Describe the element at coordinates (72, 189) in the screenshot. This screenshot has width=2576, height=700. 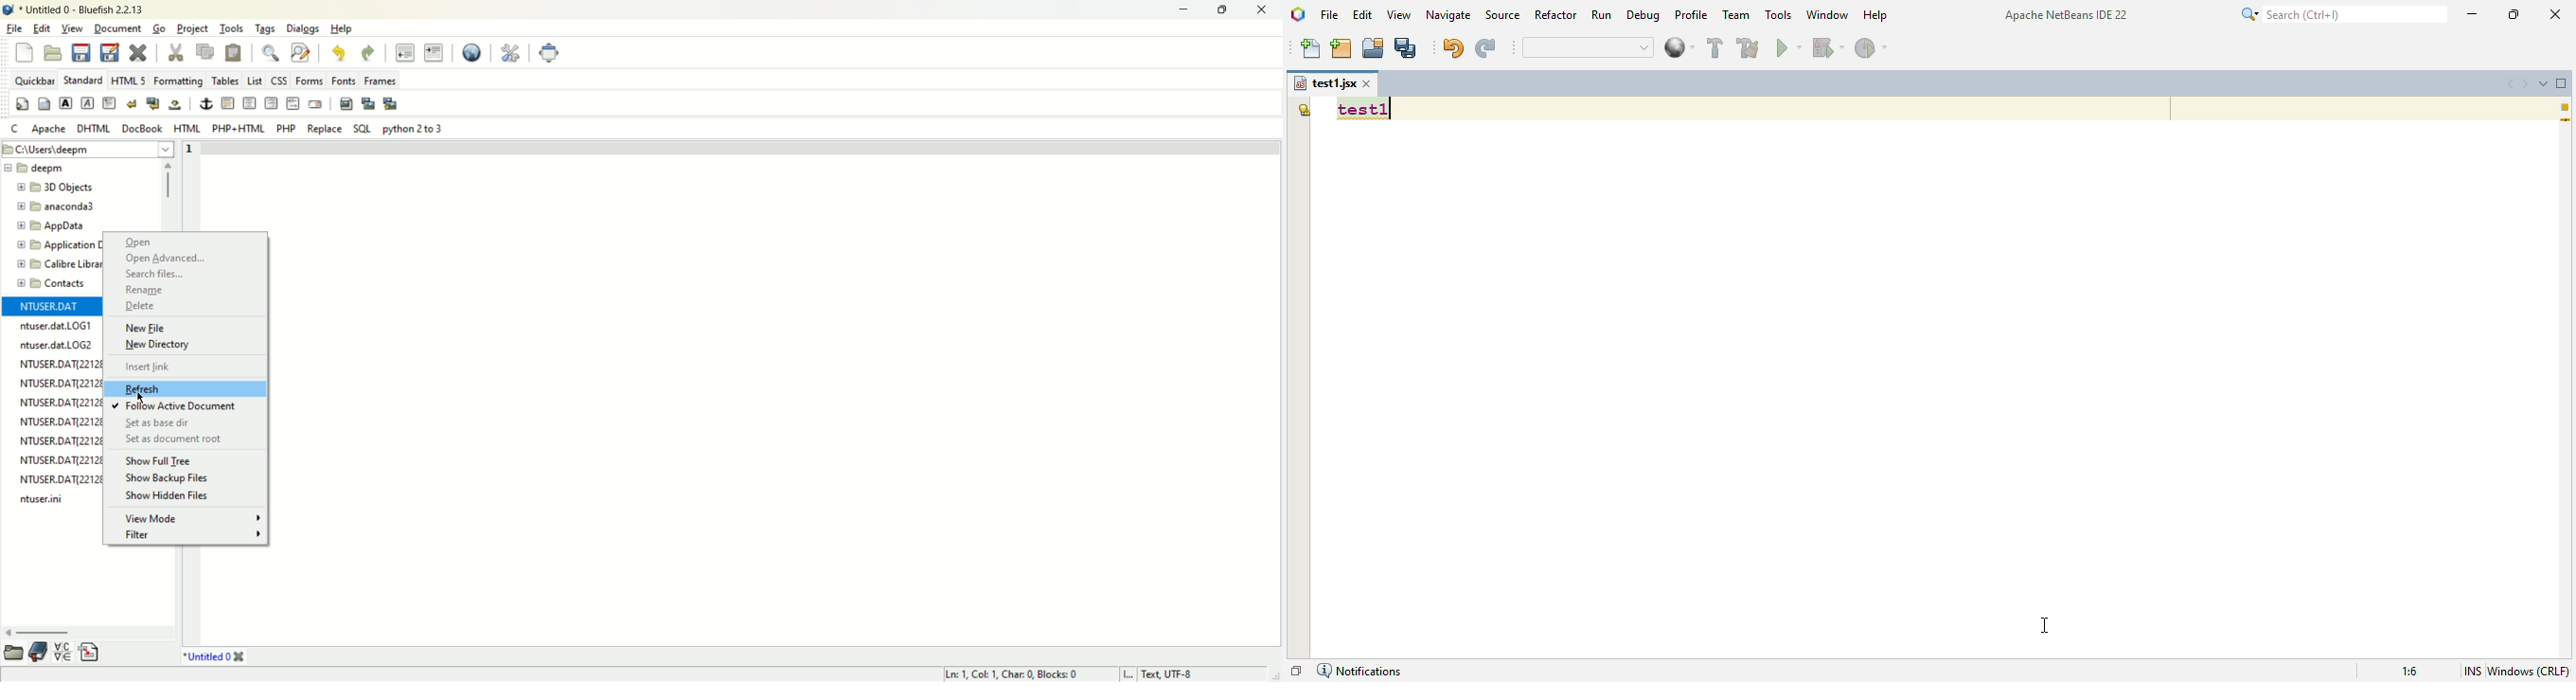
I see `folder name` at that location.